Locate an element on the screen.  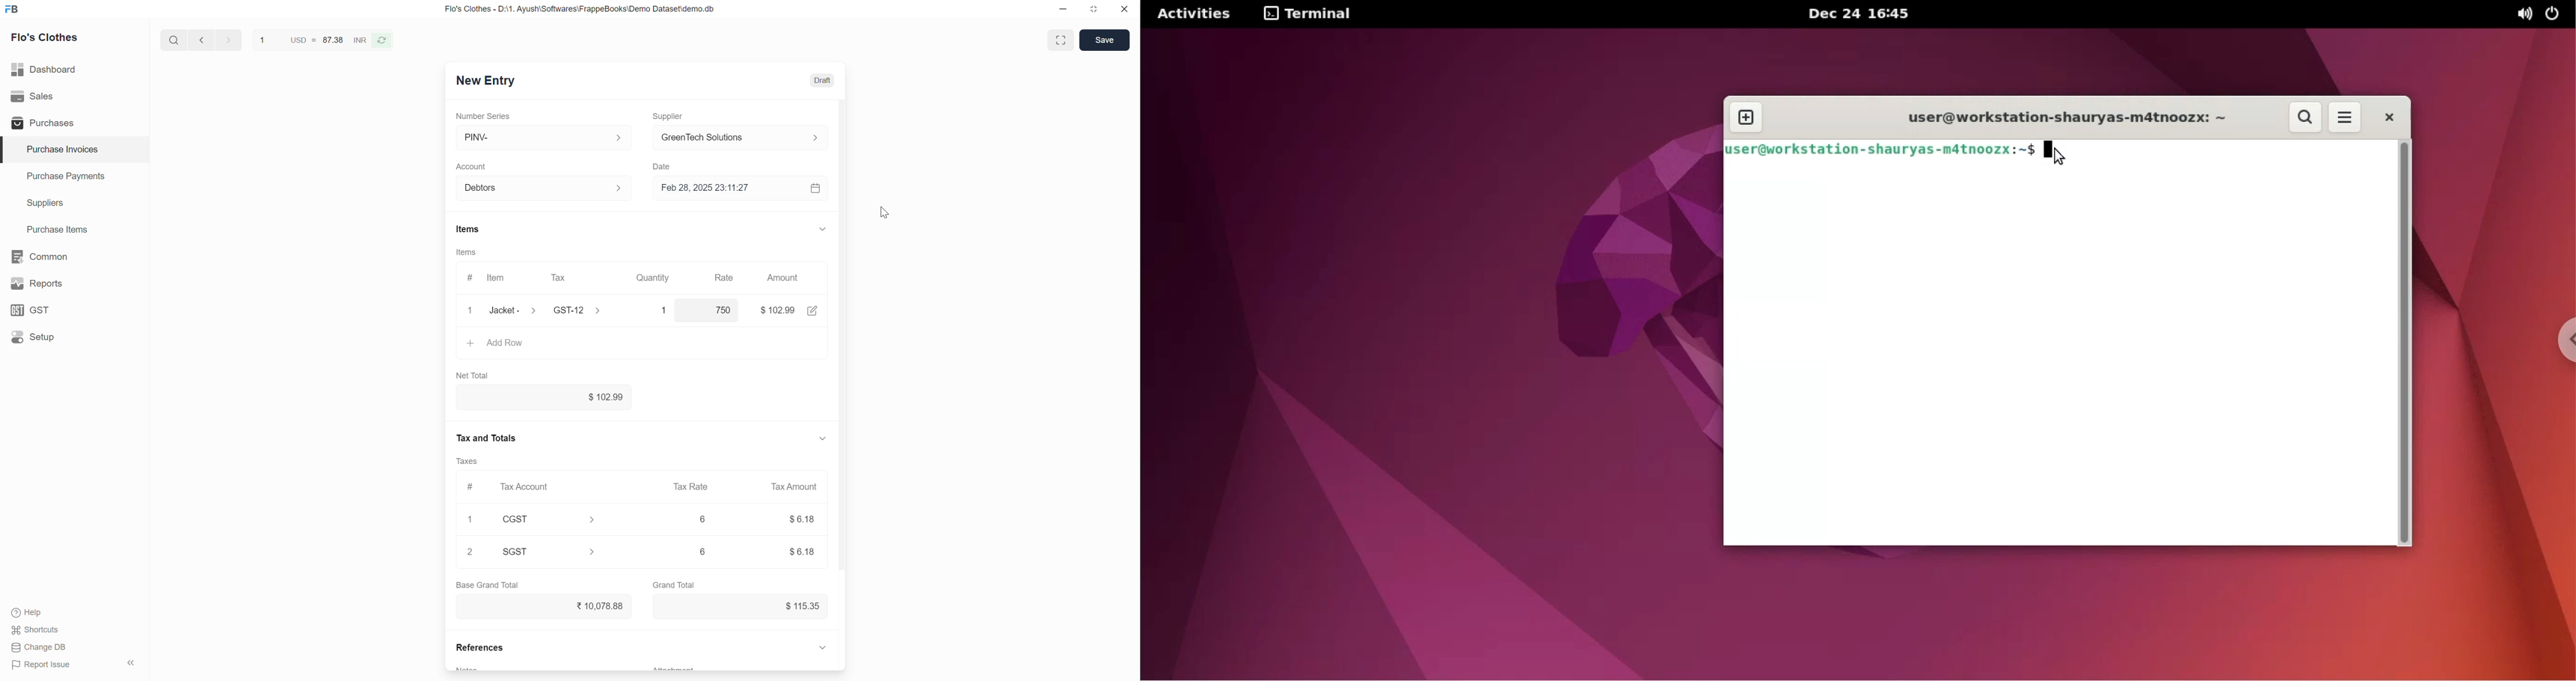
Tax Amount is located at coordinates (796, 487).